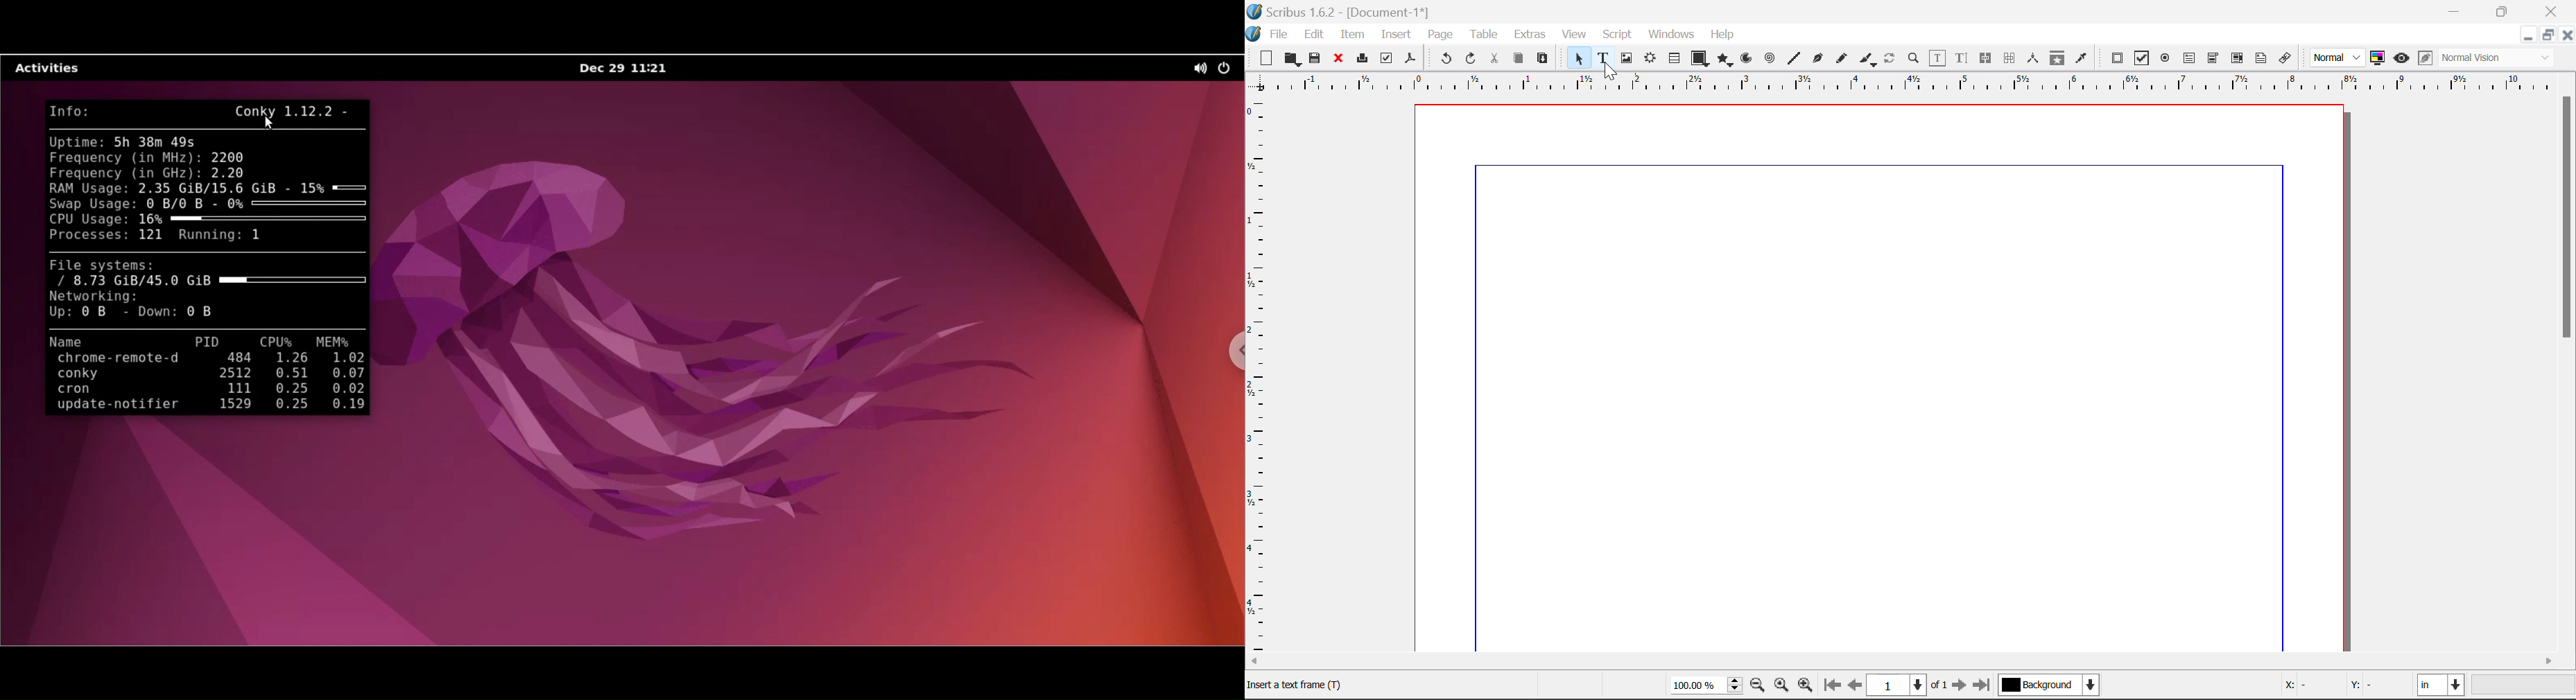 The height and width of the screenshot is (700, 2576). Describe the element at coordinates (1544, 59) in the screenshot. I see `Paste` at that location.